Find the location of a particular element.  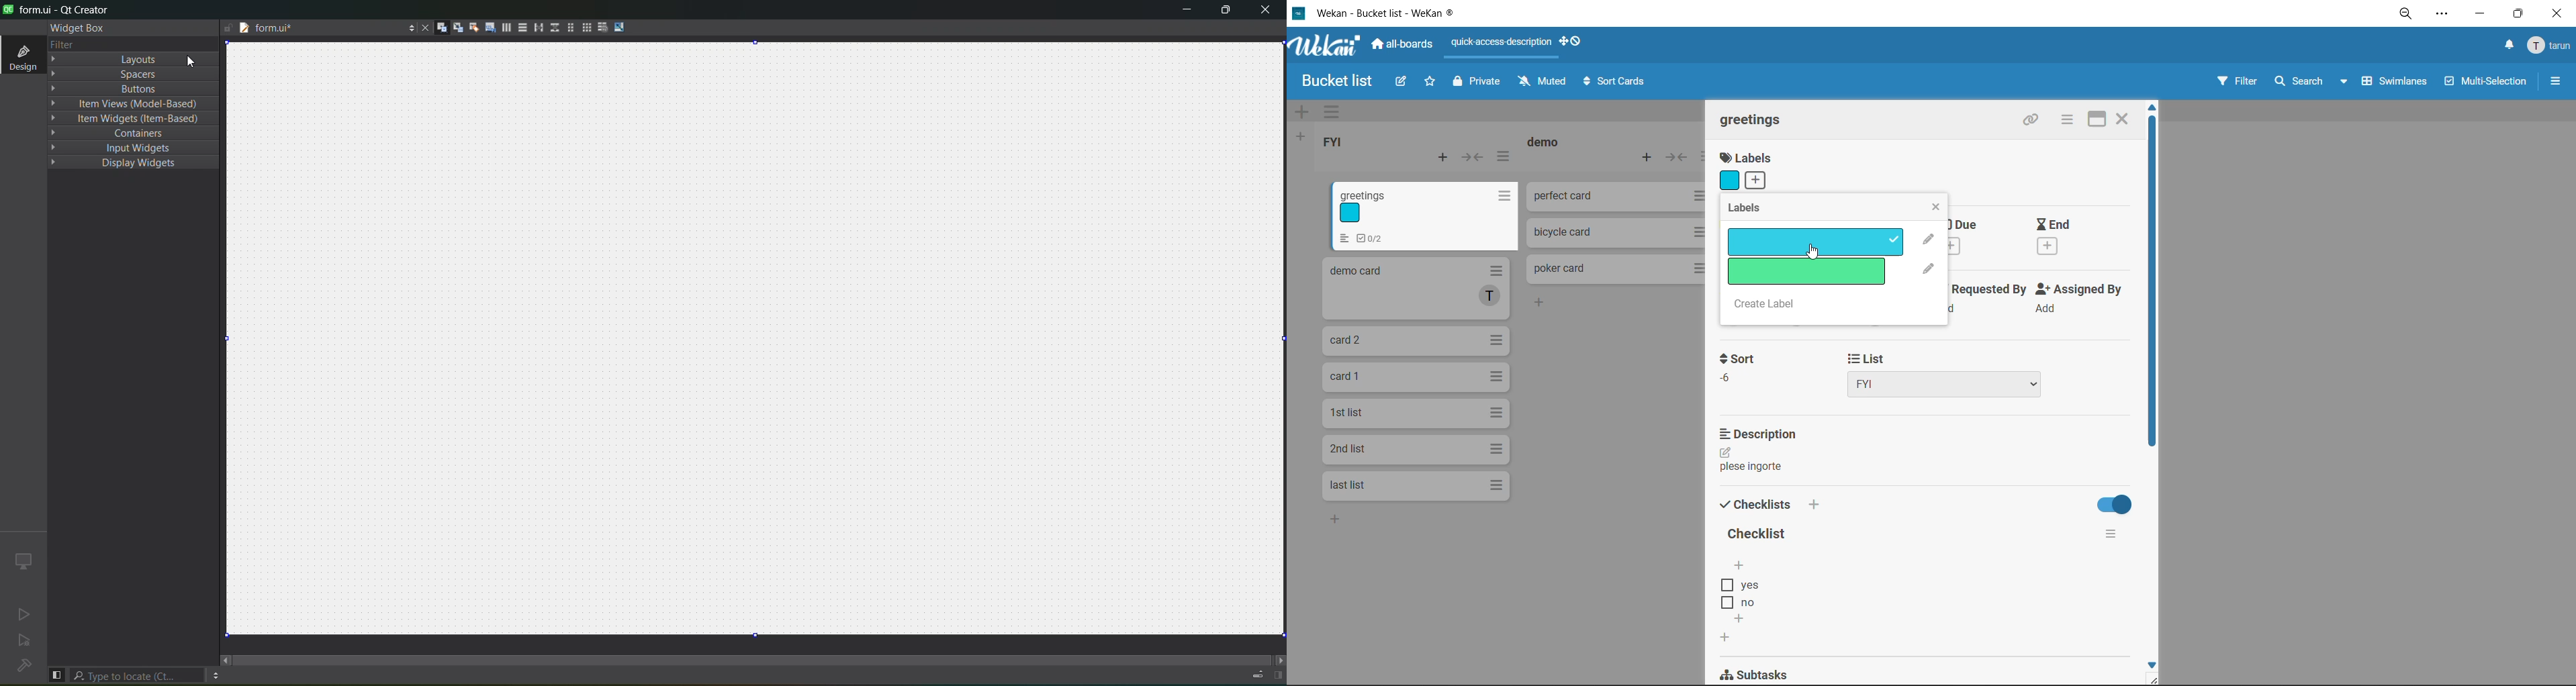

muted is located at coordinates (1543, 83).